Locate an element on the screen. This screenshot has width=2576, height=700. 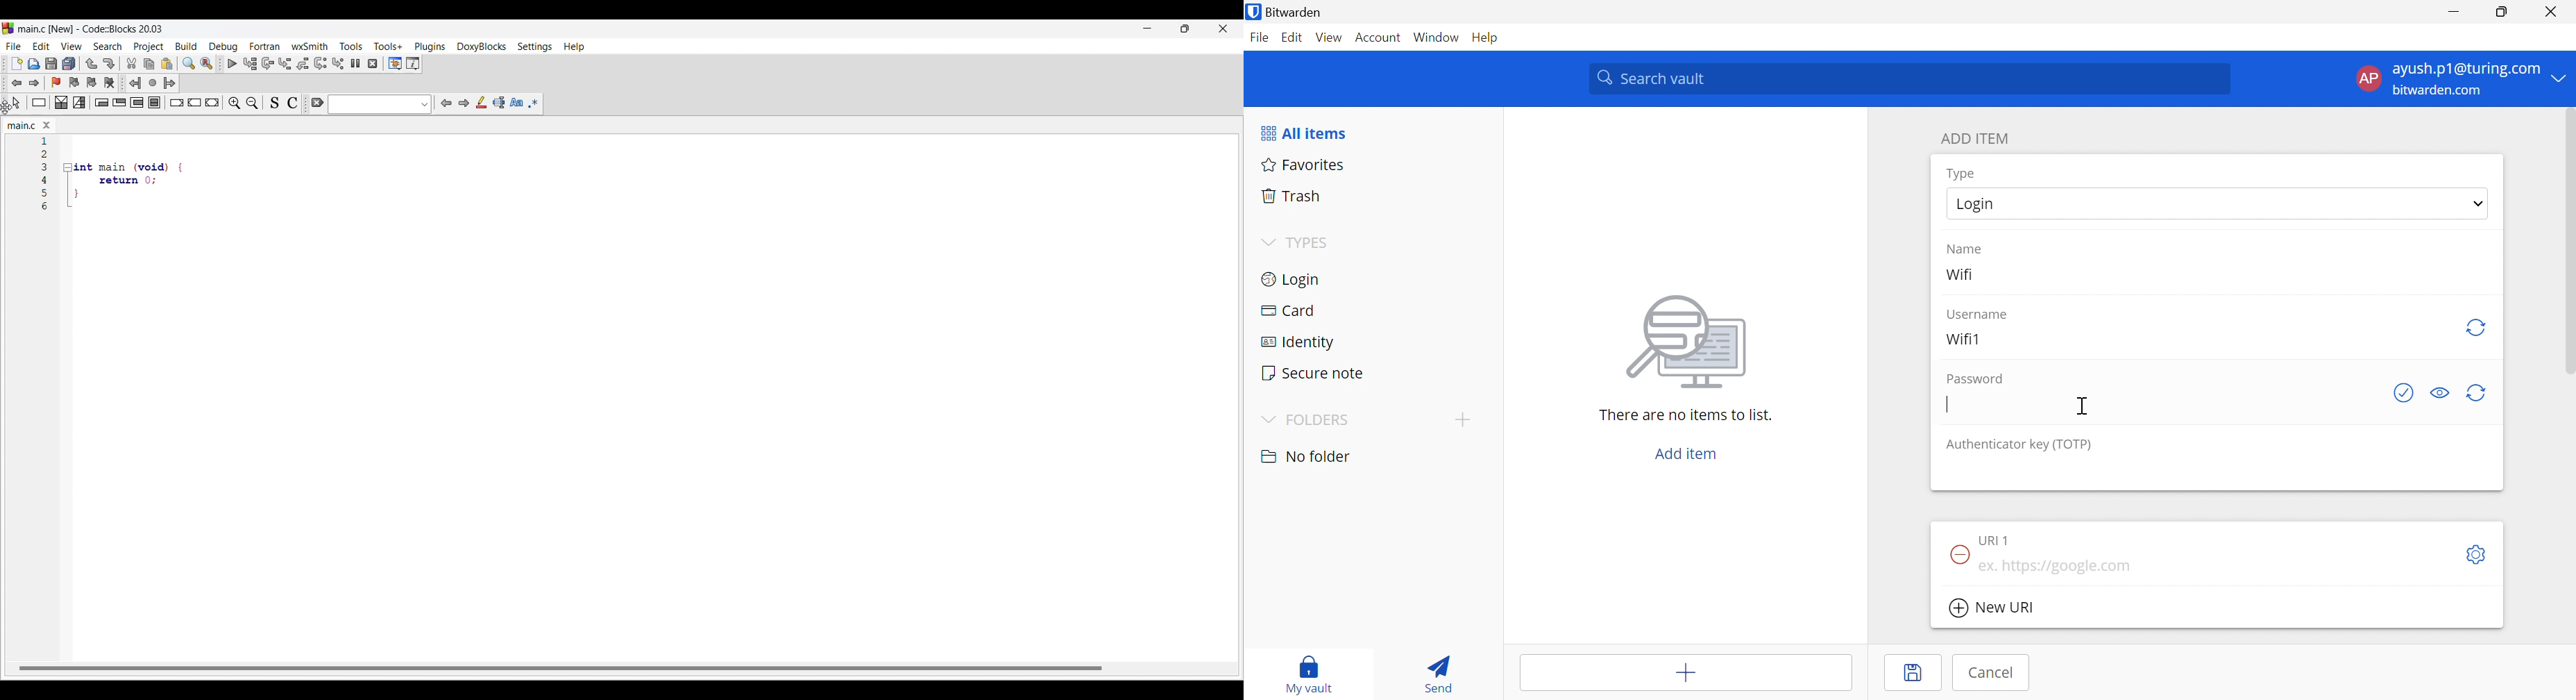
Last jump is located at coordinates (153, 82).